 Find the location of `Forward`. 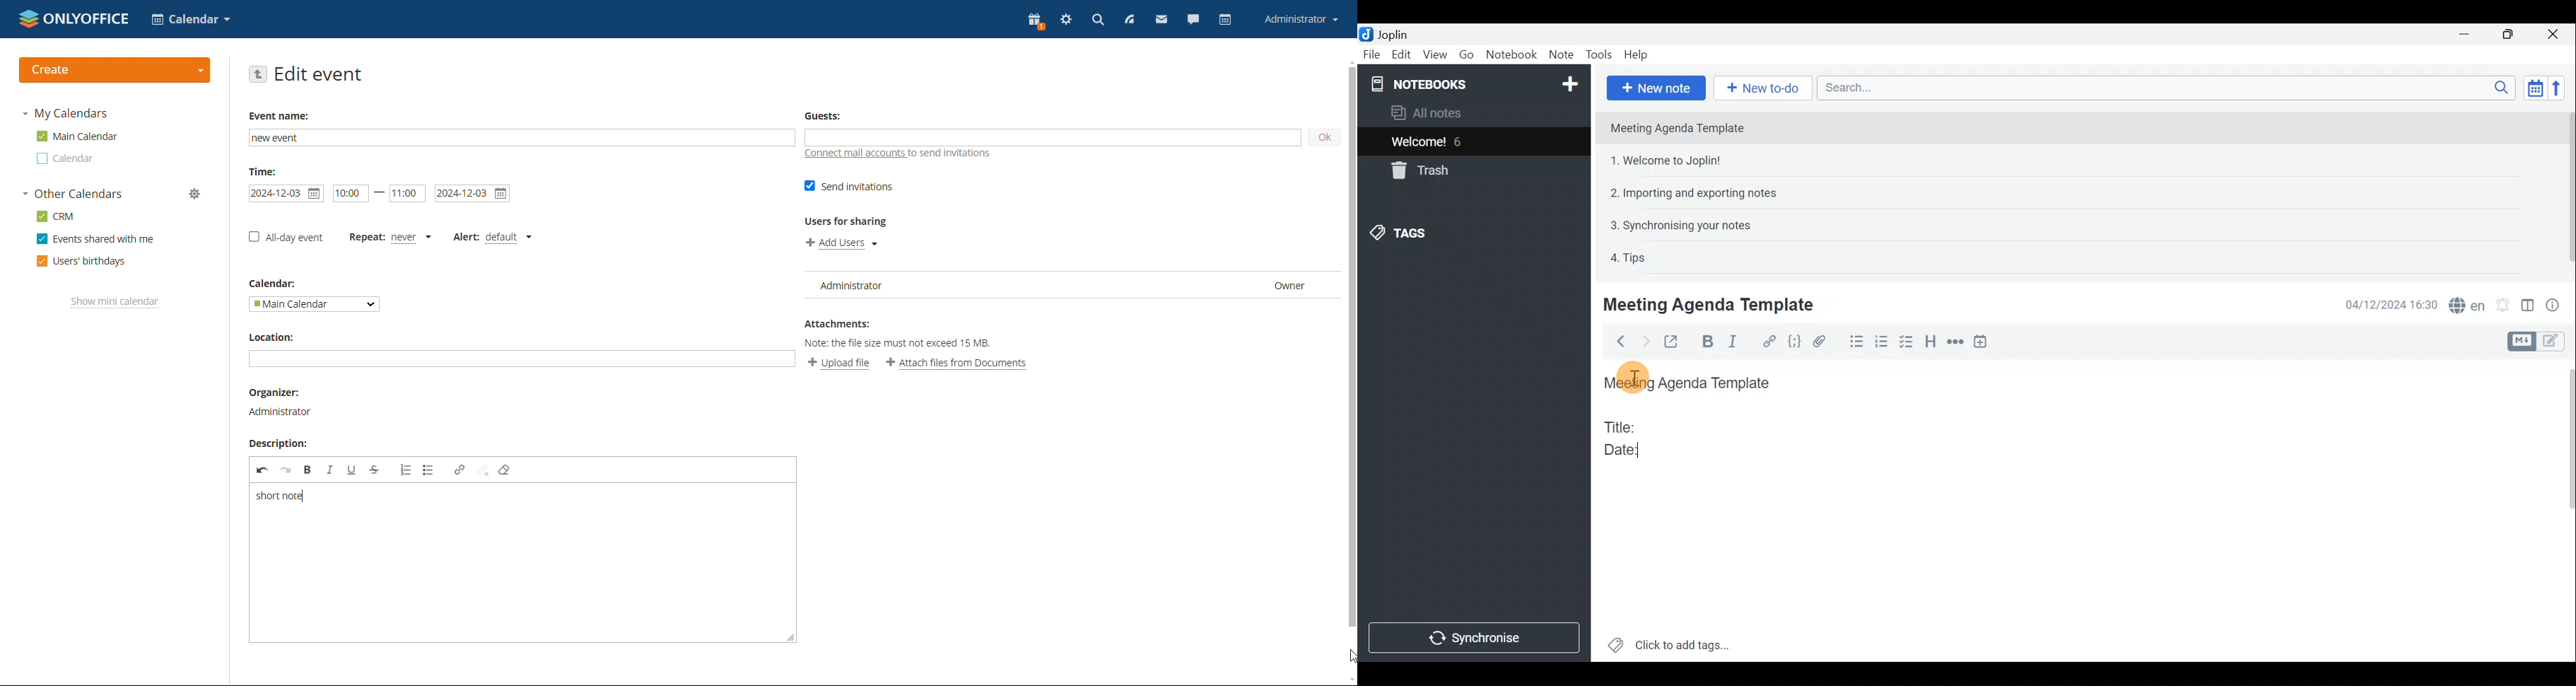

Forward is located at coordinates (1644, 341).